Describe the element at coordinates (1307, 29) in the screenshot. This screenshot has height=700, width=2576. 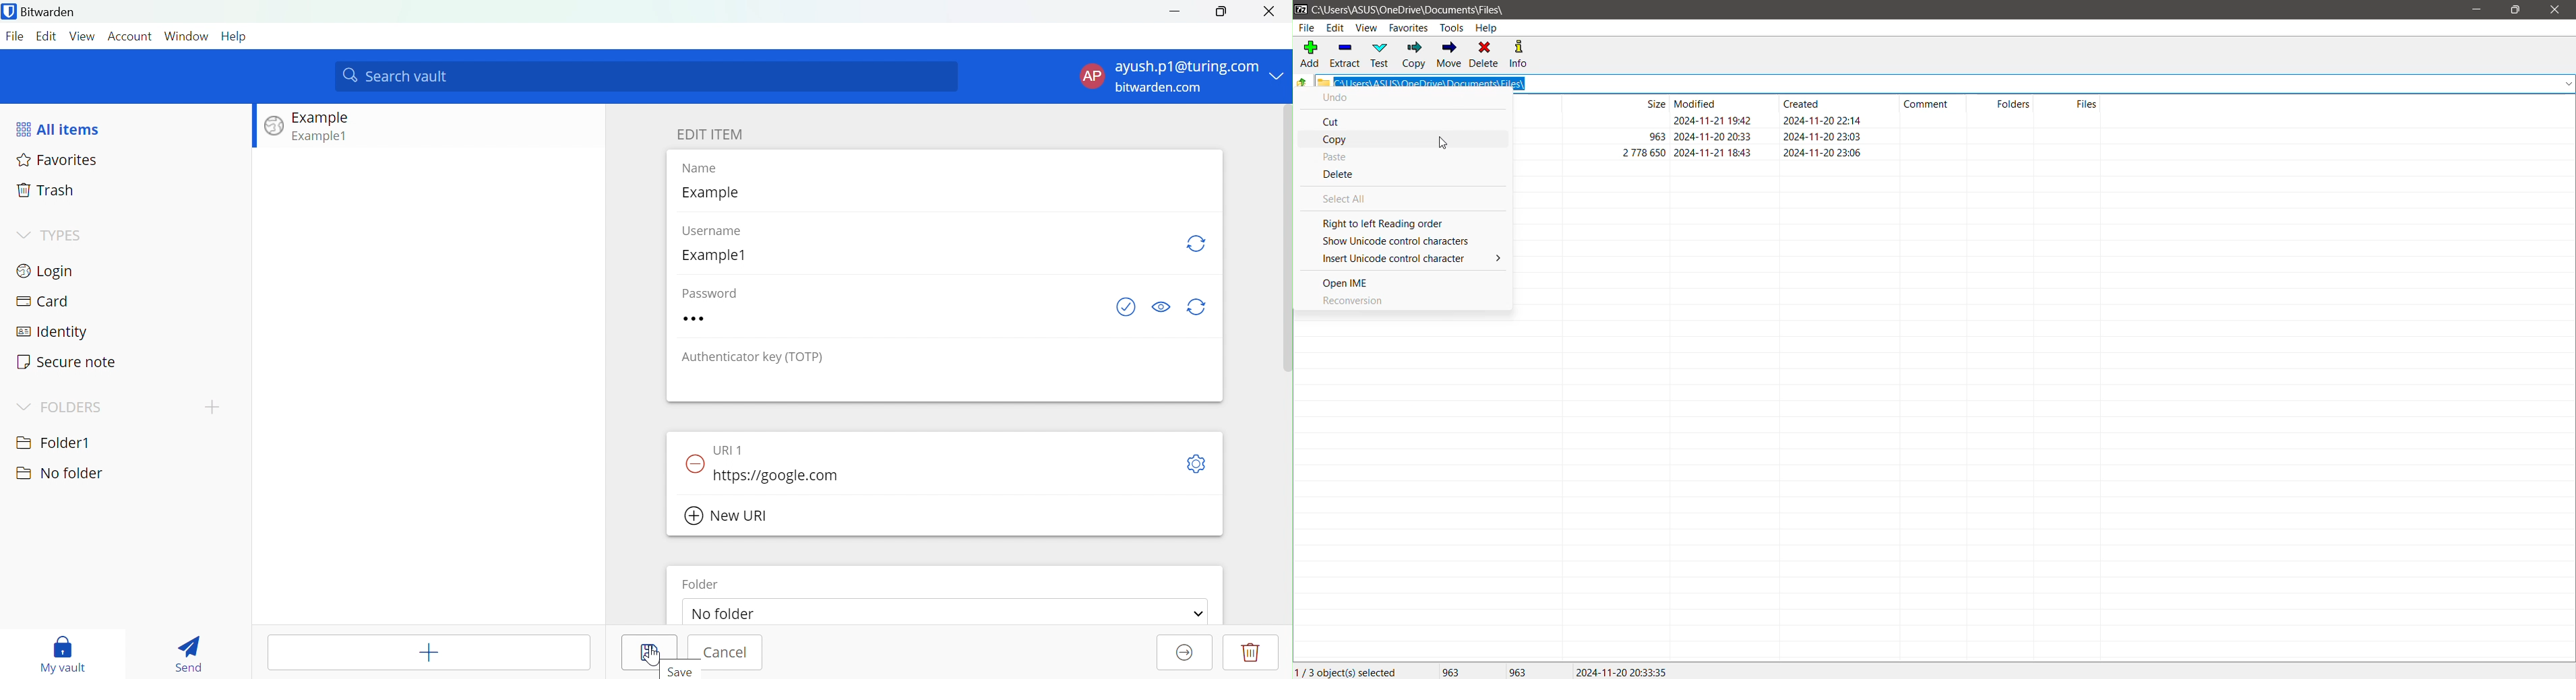
I see `File` at that location.